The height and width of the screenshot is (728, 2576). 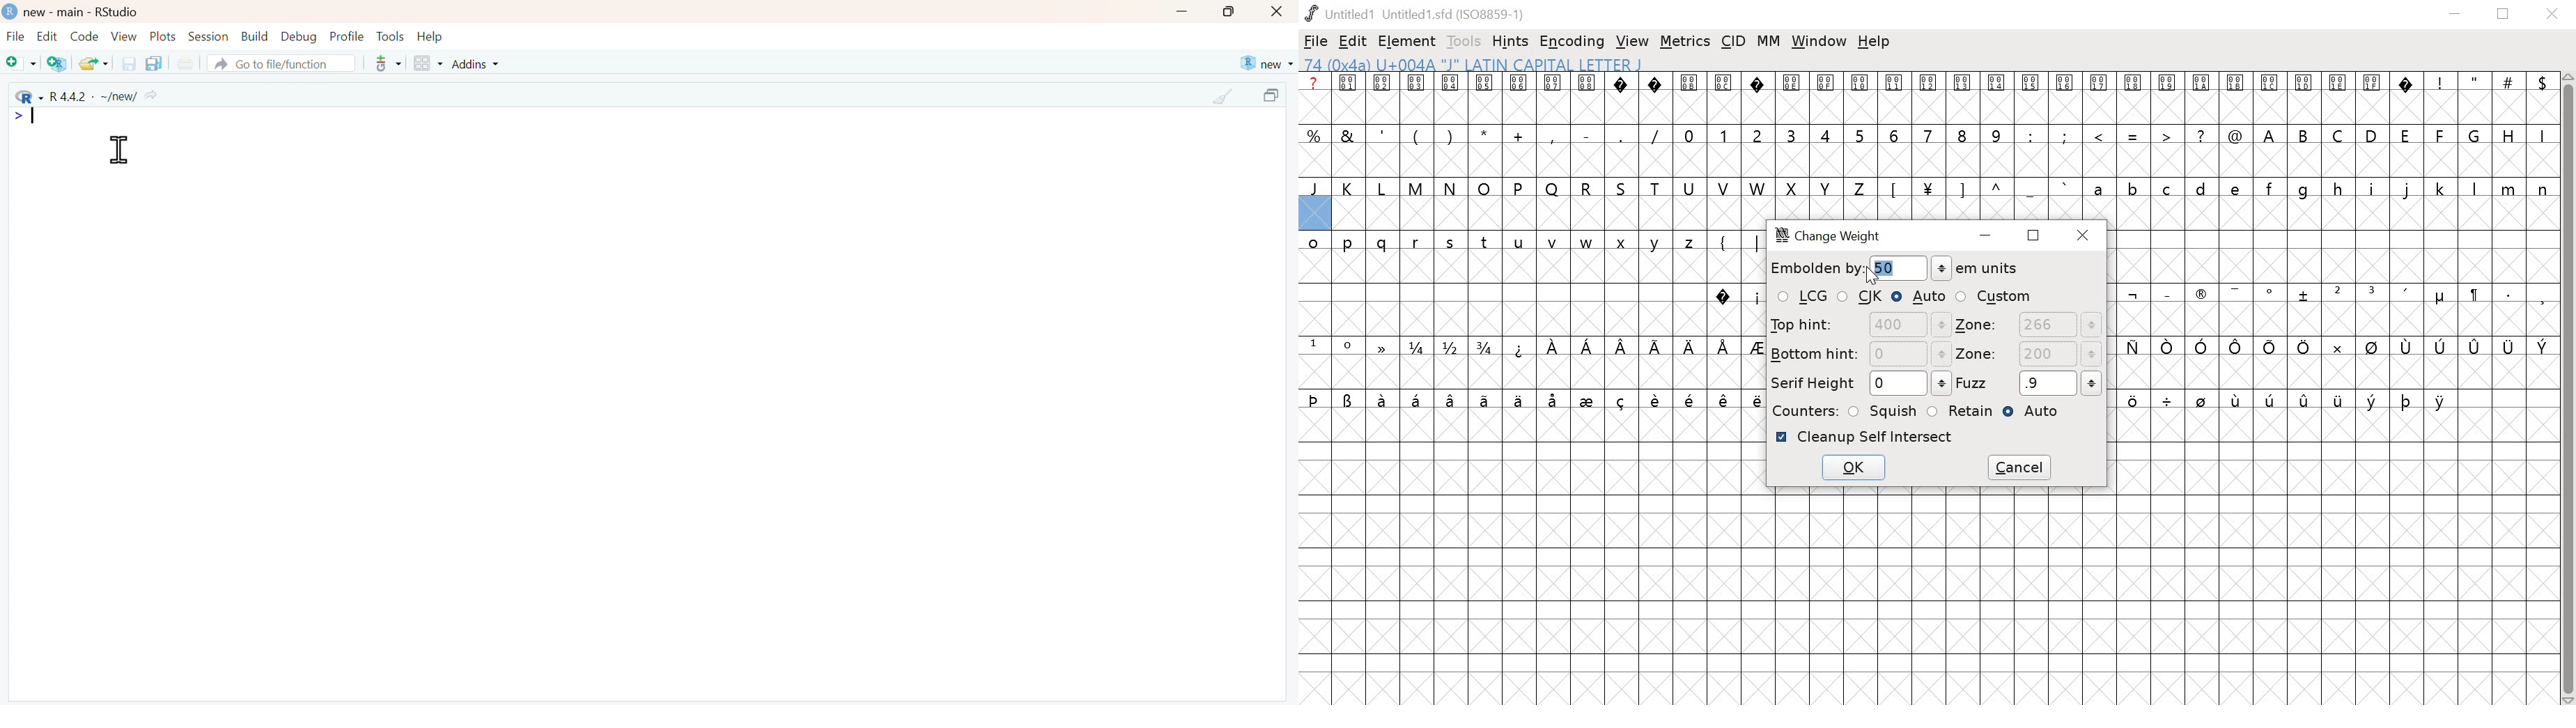 I want to click on more options, so click(x=384, y=63).